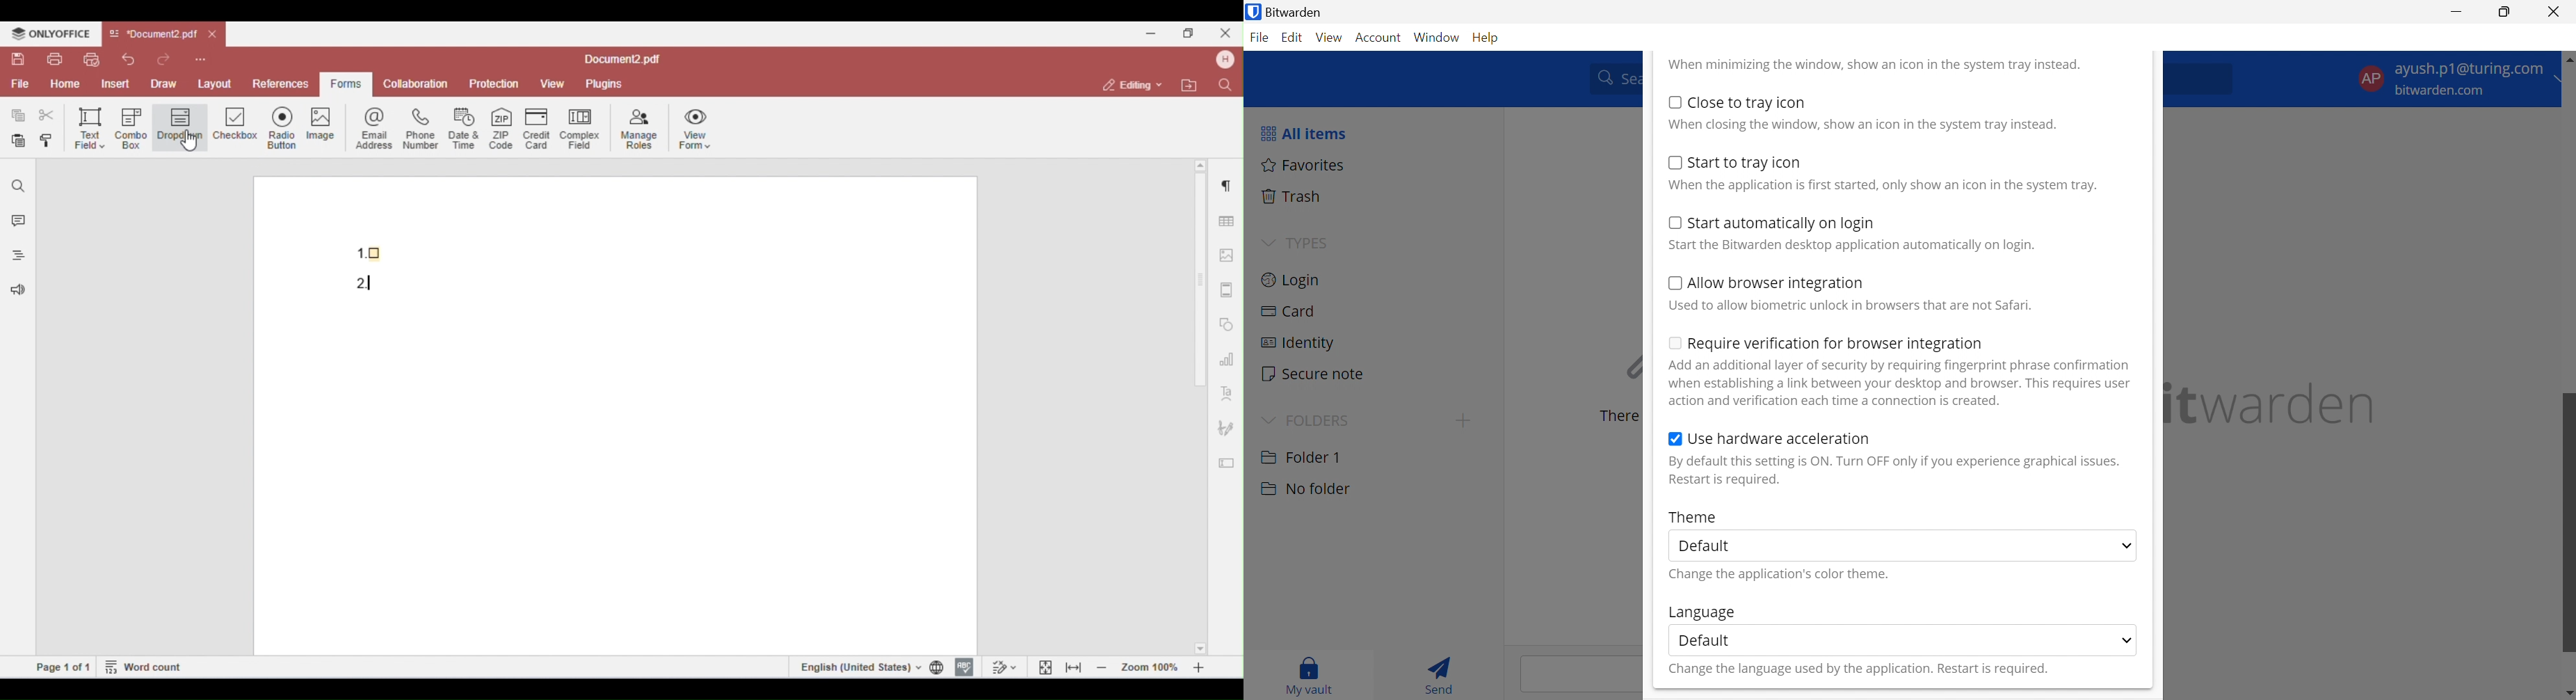 This screenshot has width=2576, height=700. Describe the element at coordinates (1894, 461) in the screenshot. I see `By default this setting is ON. Turn OFF only if you experiencing graphical issues.` at that location.